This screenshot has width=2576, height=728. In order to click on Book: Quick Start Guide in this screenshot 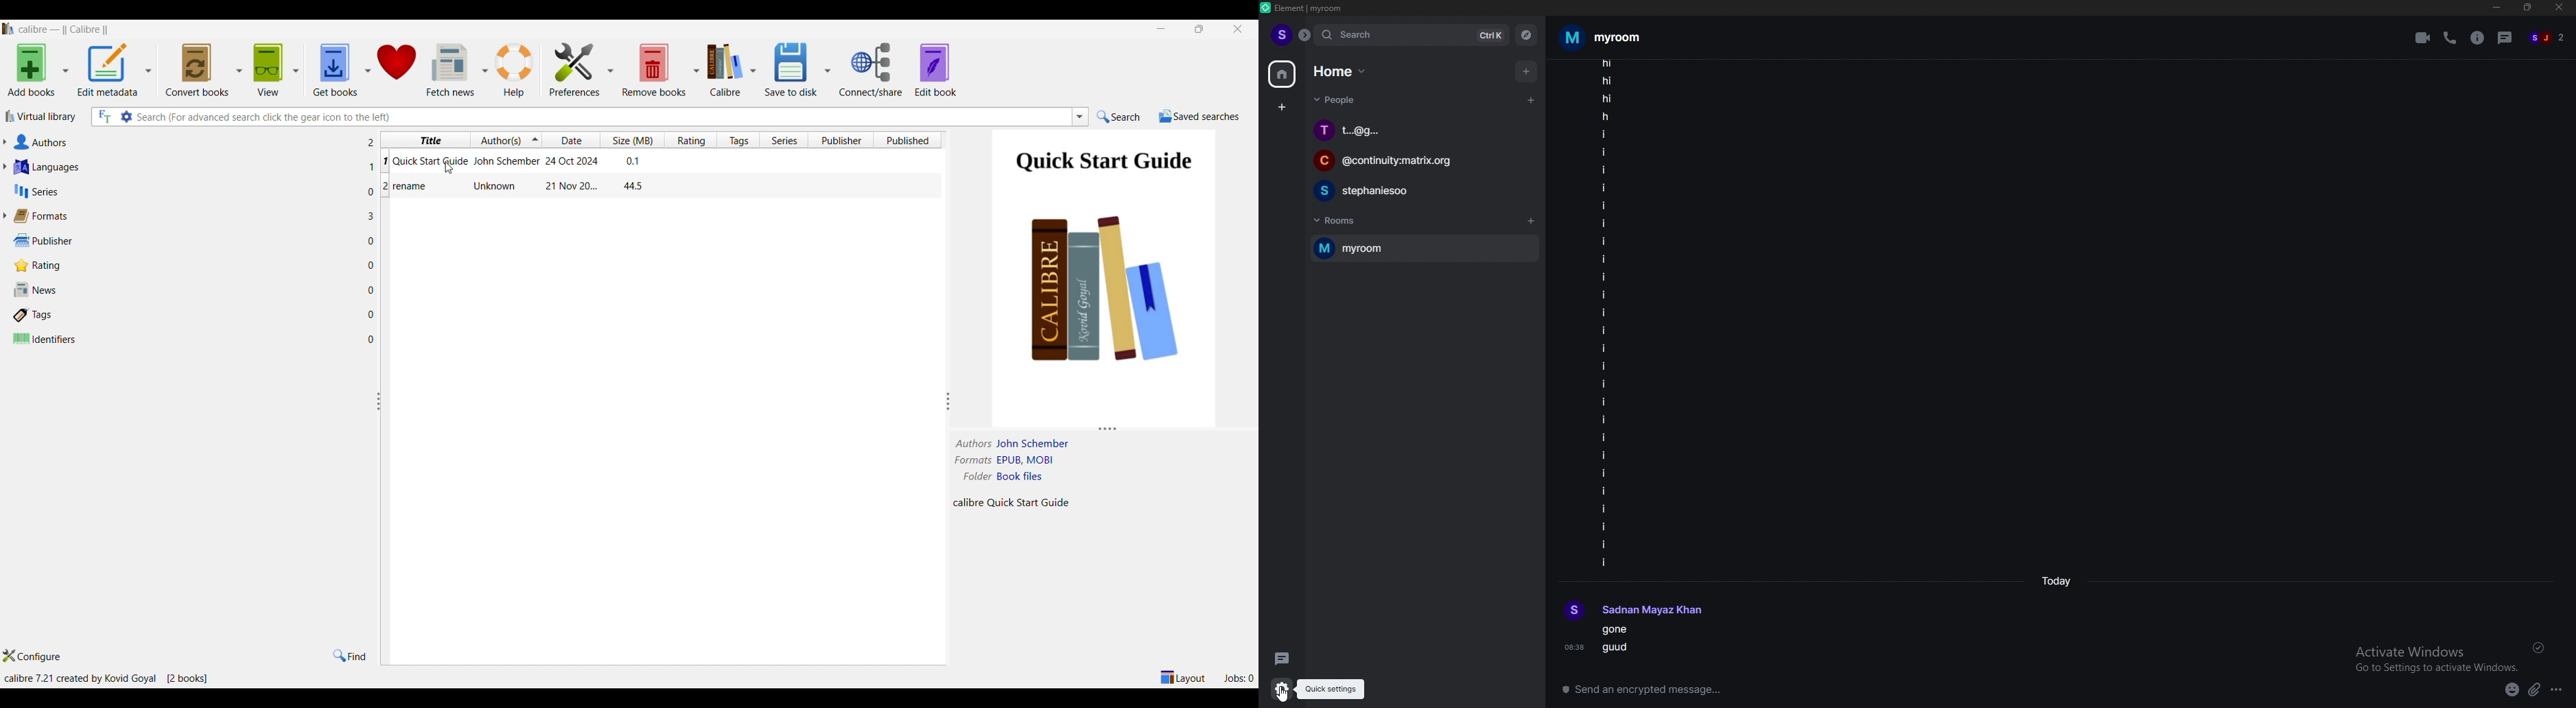, I will do `click(516, 163)`.